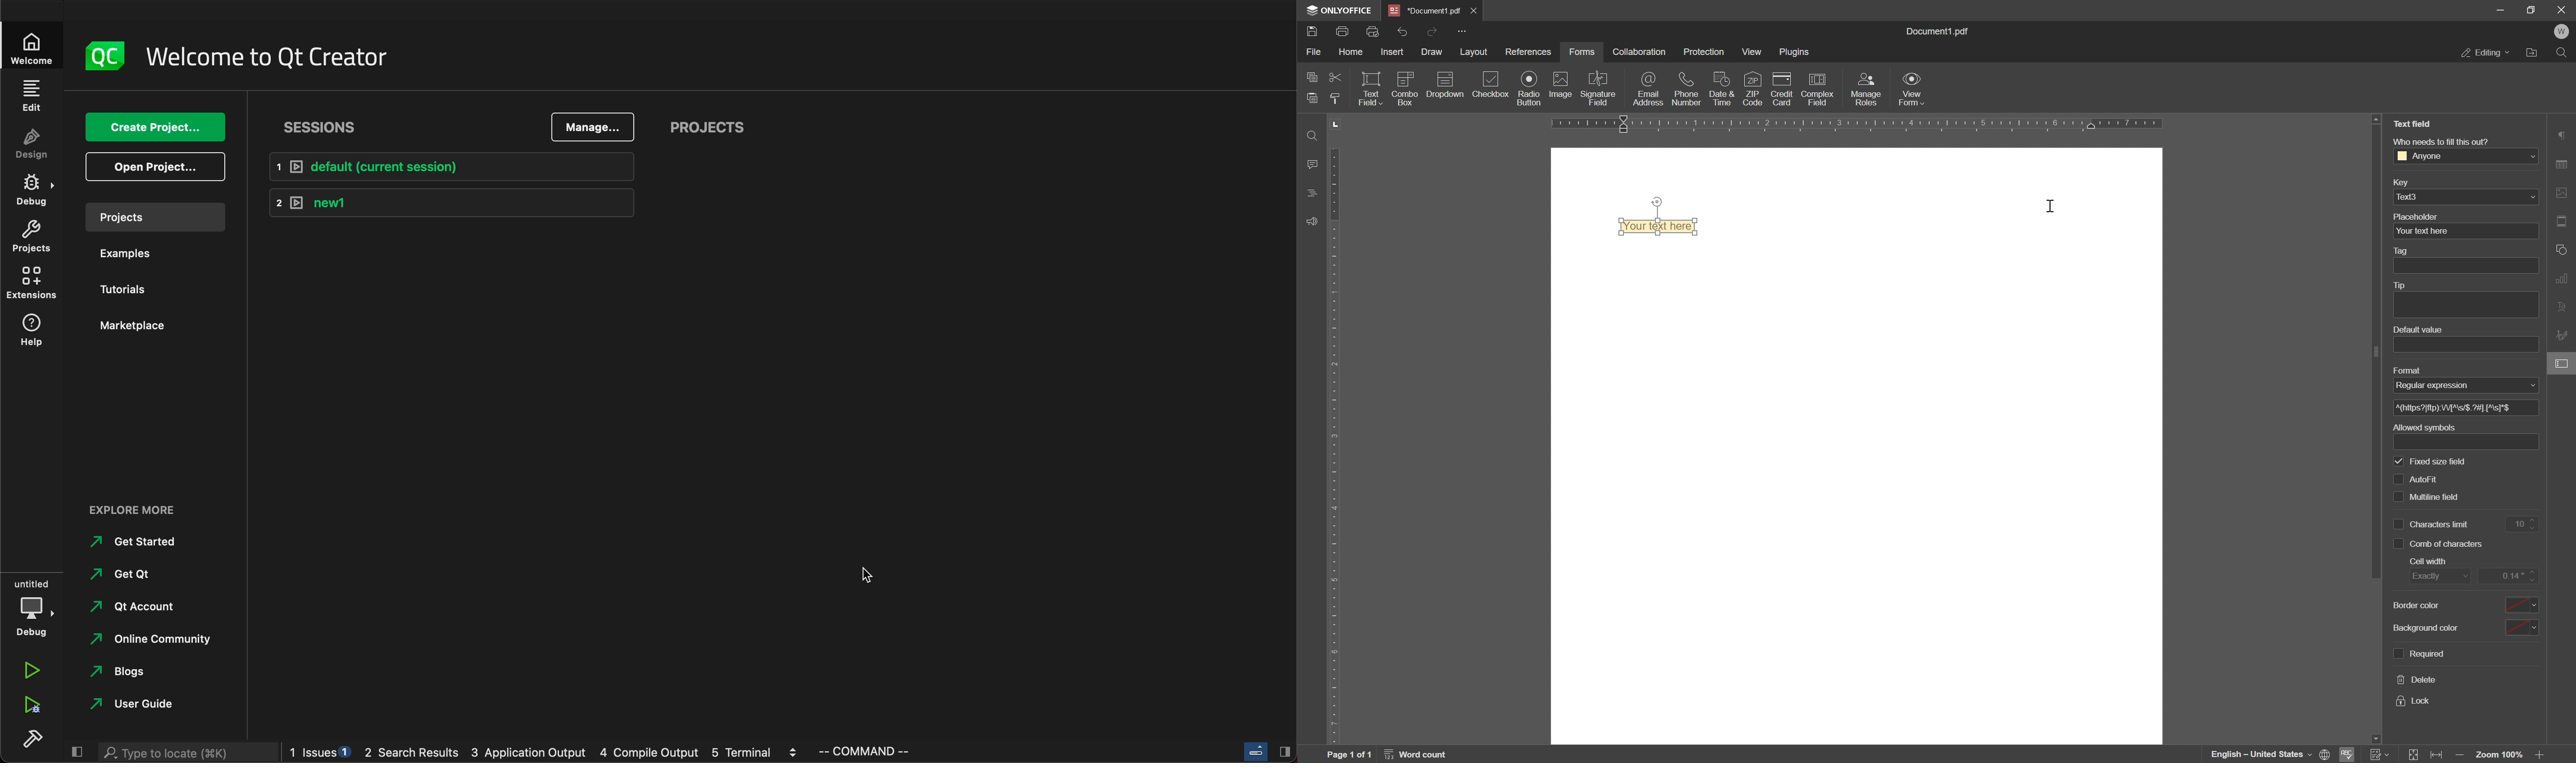 This screenshot has height=784, width=2576. I want to click on format, so click(2406, 369).